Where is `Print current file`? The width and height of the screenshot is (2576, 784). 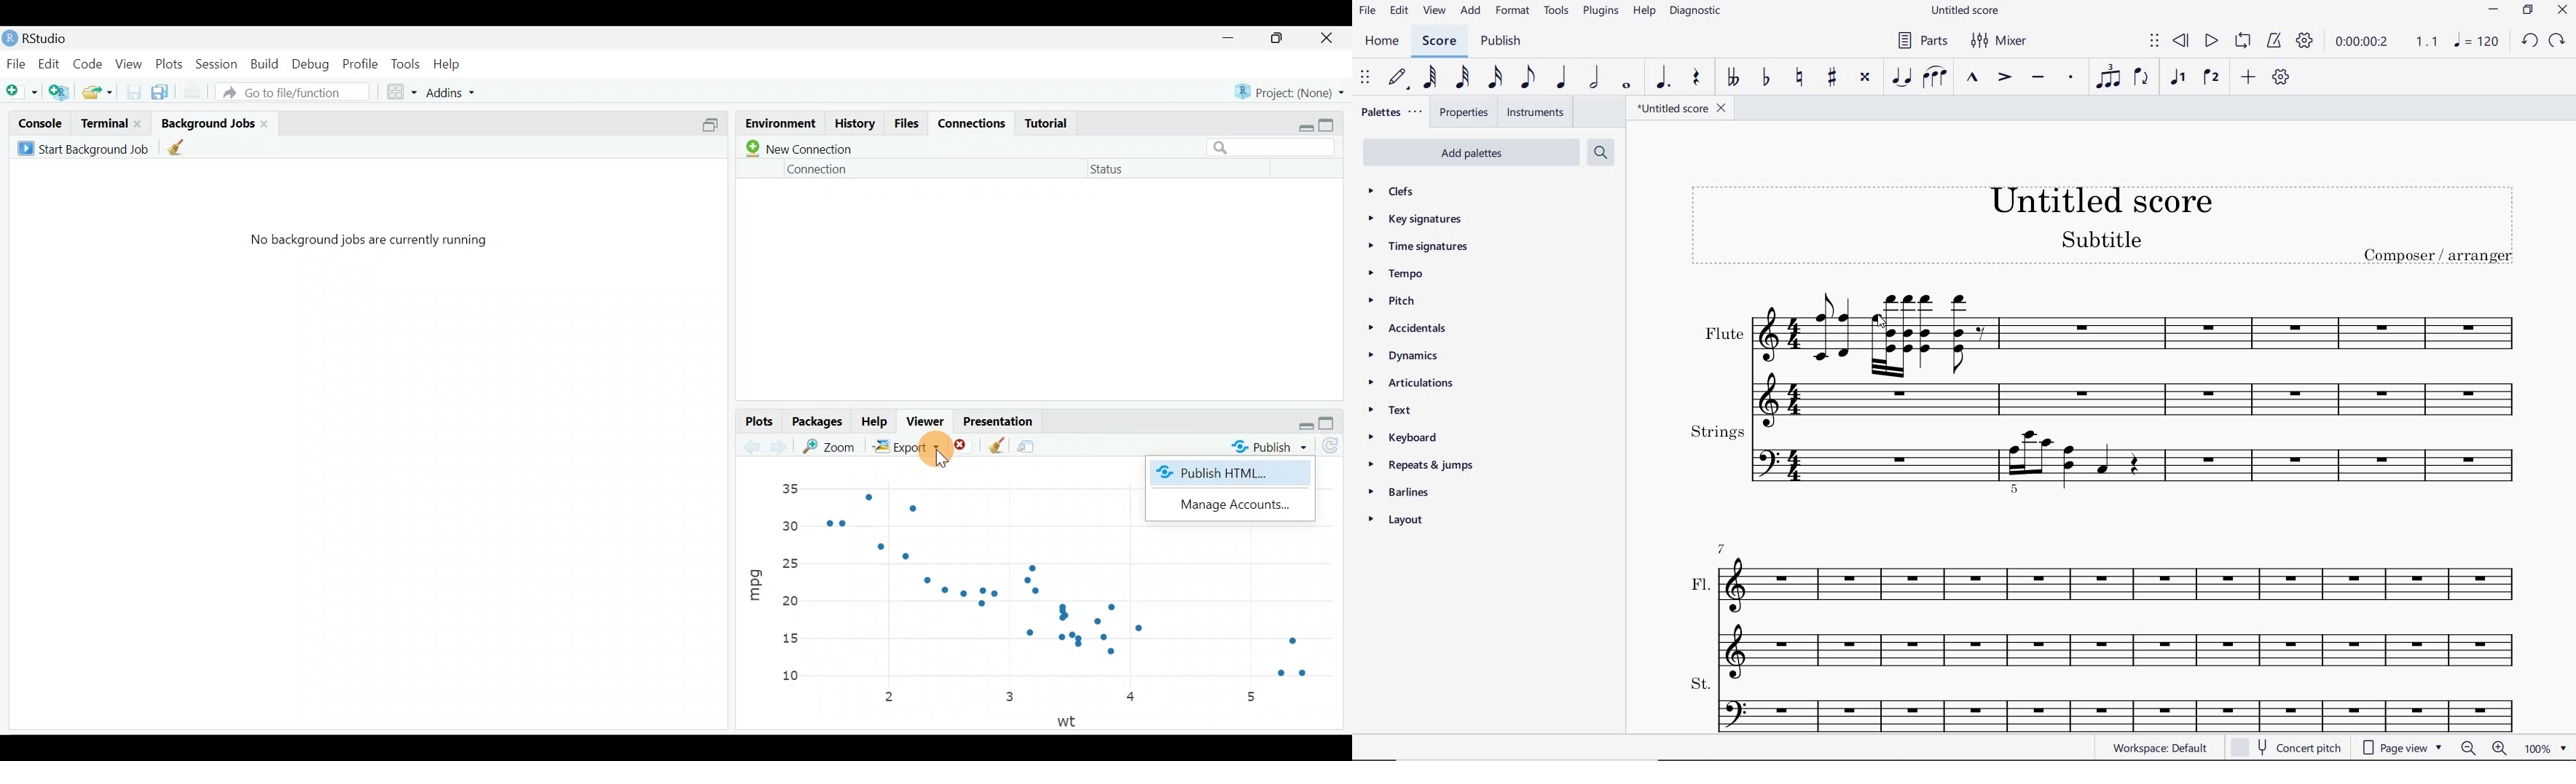 Print current file is located at coordinates (190, 89).